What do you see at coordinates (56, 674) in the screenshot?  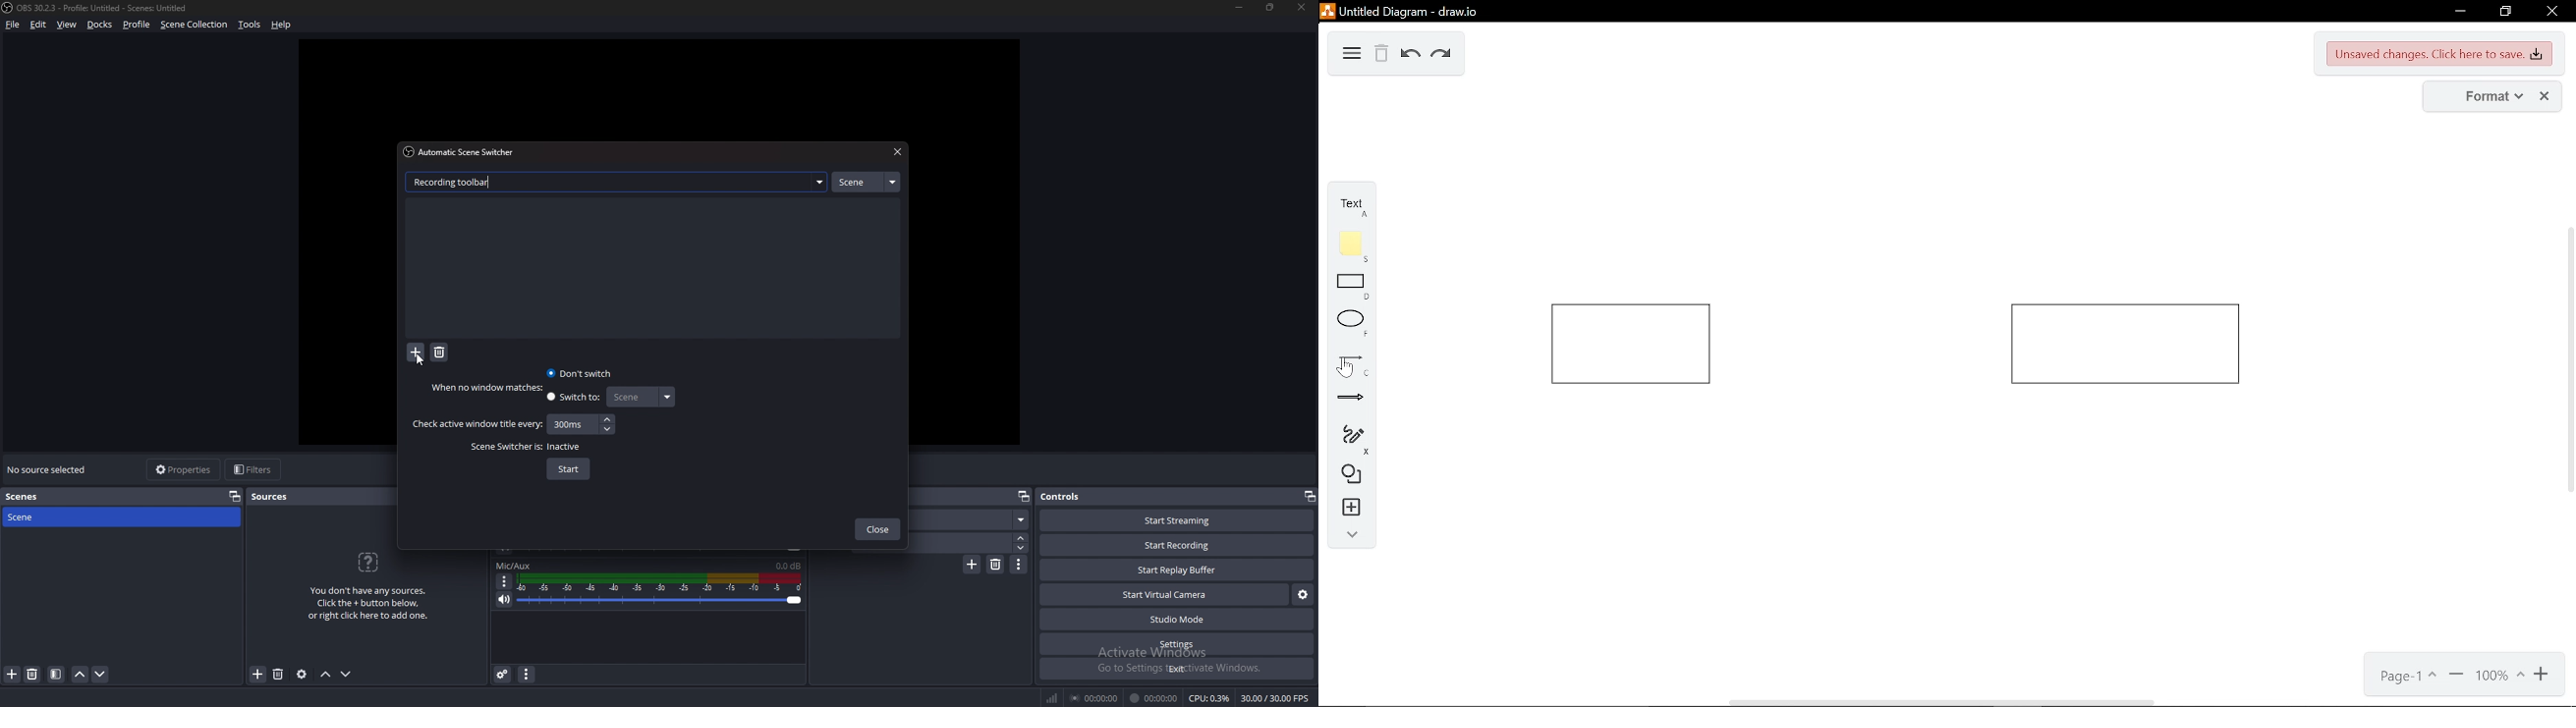 I see `filter` at bounding box center [56, 674].